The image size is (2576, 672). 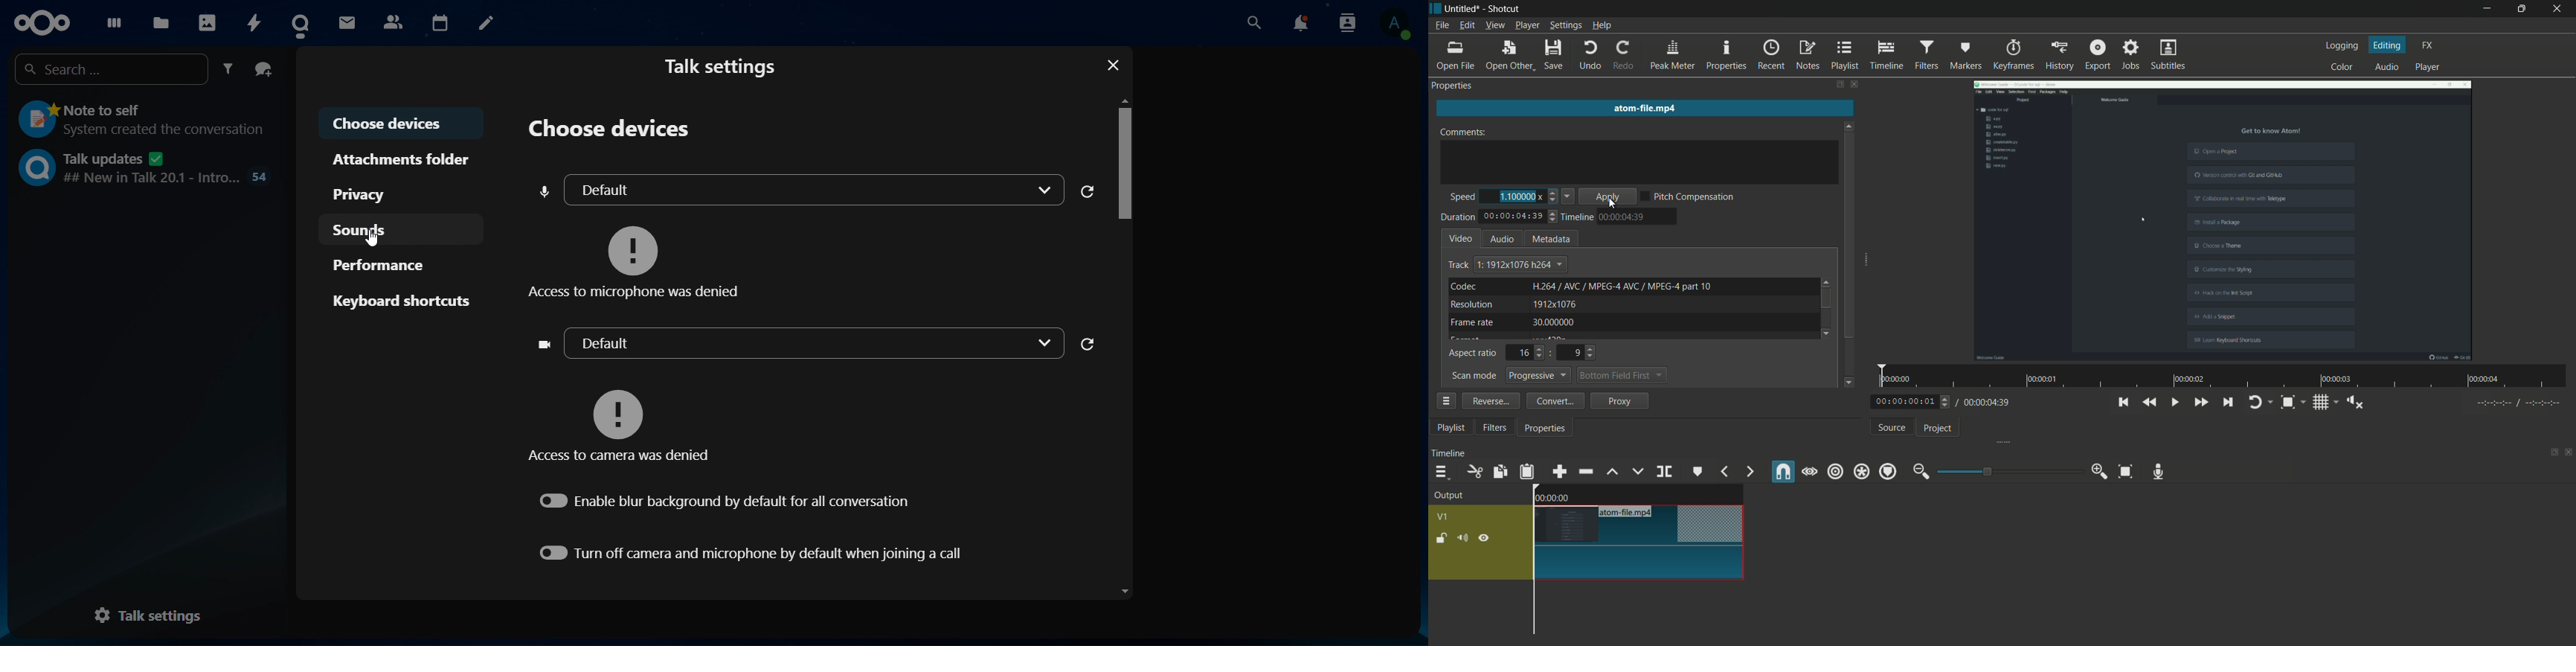 What do you see at coordinates (2014, 54) in the screenshot?
I see `keyframes` at bounding box center [2014, 54].